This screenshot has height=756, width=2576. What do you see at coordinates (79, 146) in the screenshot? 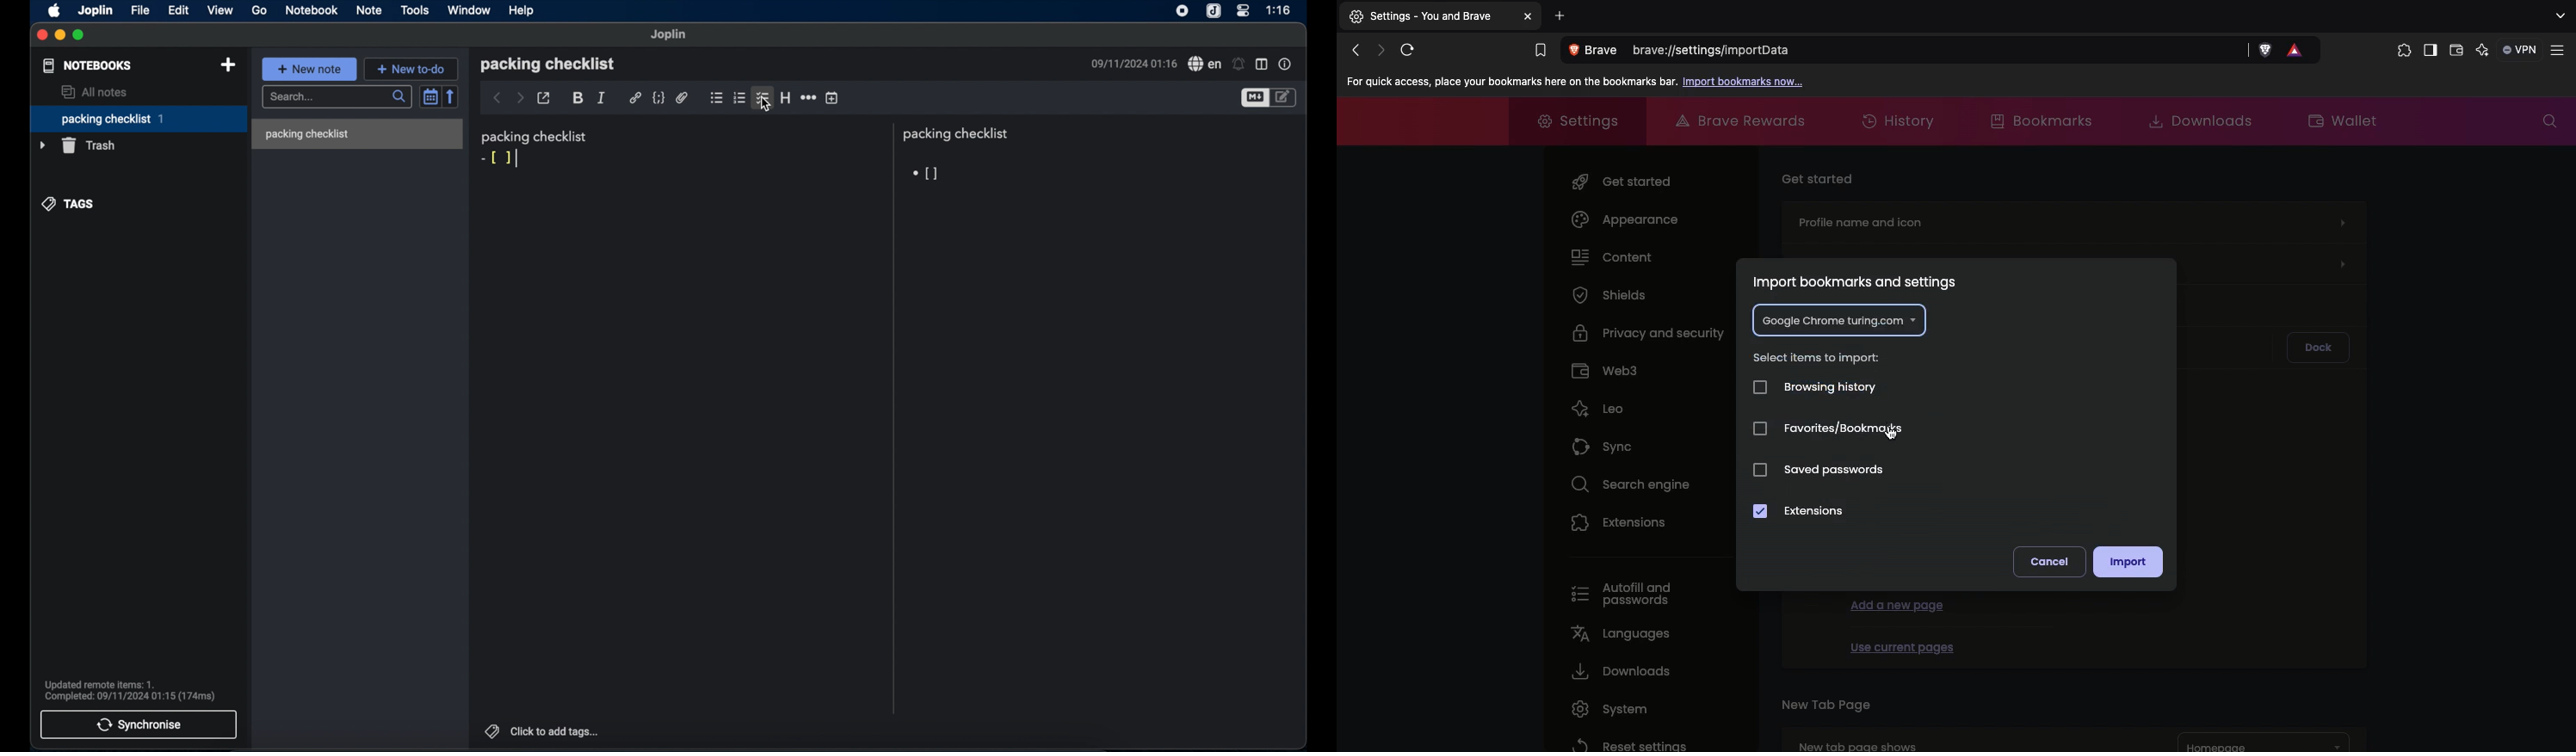
I see `trash` at bounding box center [79, 146].